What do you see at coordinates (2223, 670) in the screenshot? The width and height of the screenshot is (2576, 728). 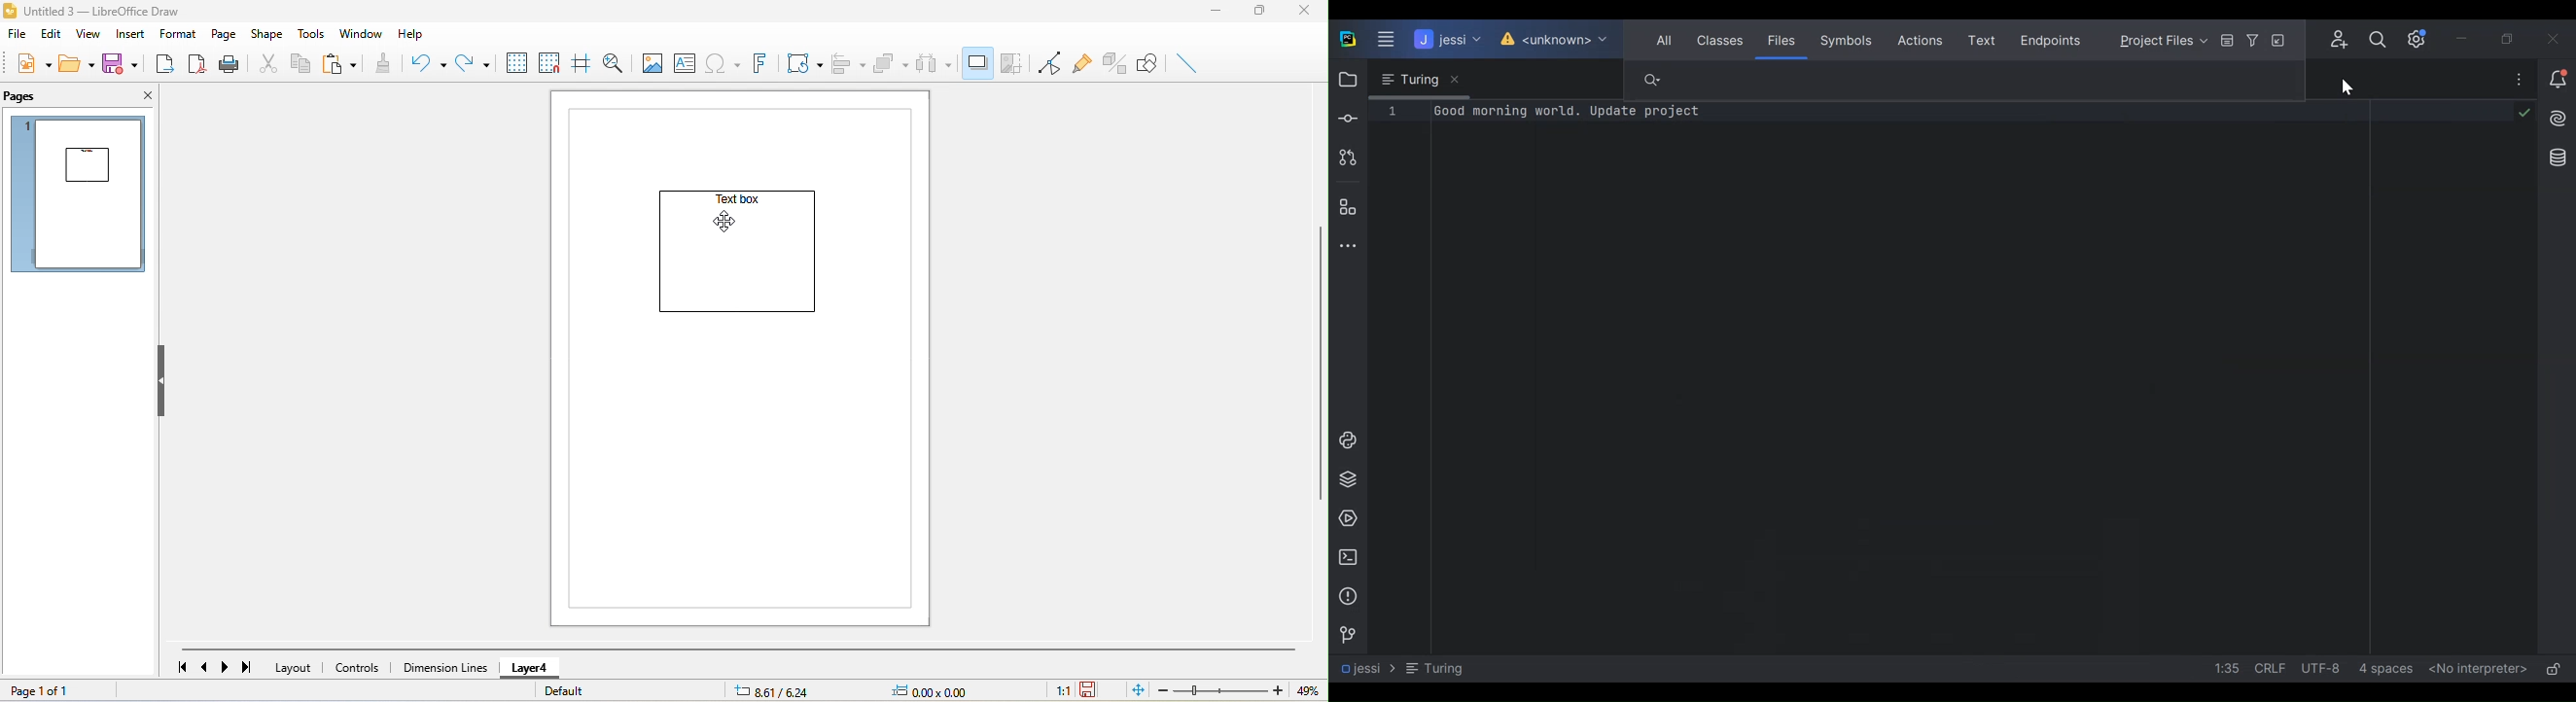 I see `1:35` at bounding box center [2223, 670].